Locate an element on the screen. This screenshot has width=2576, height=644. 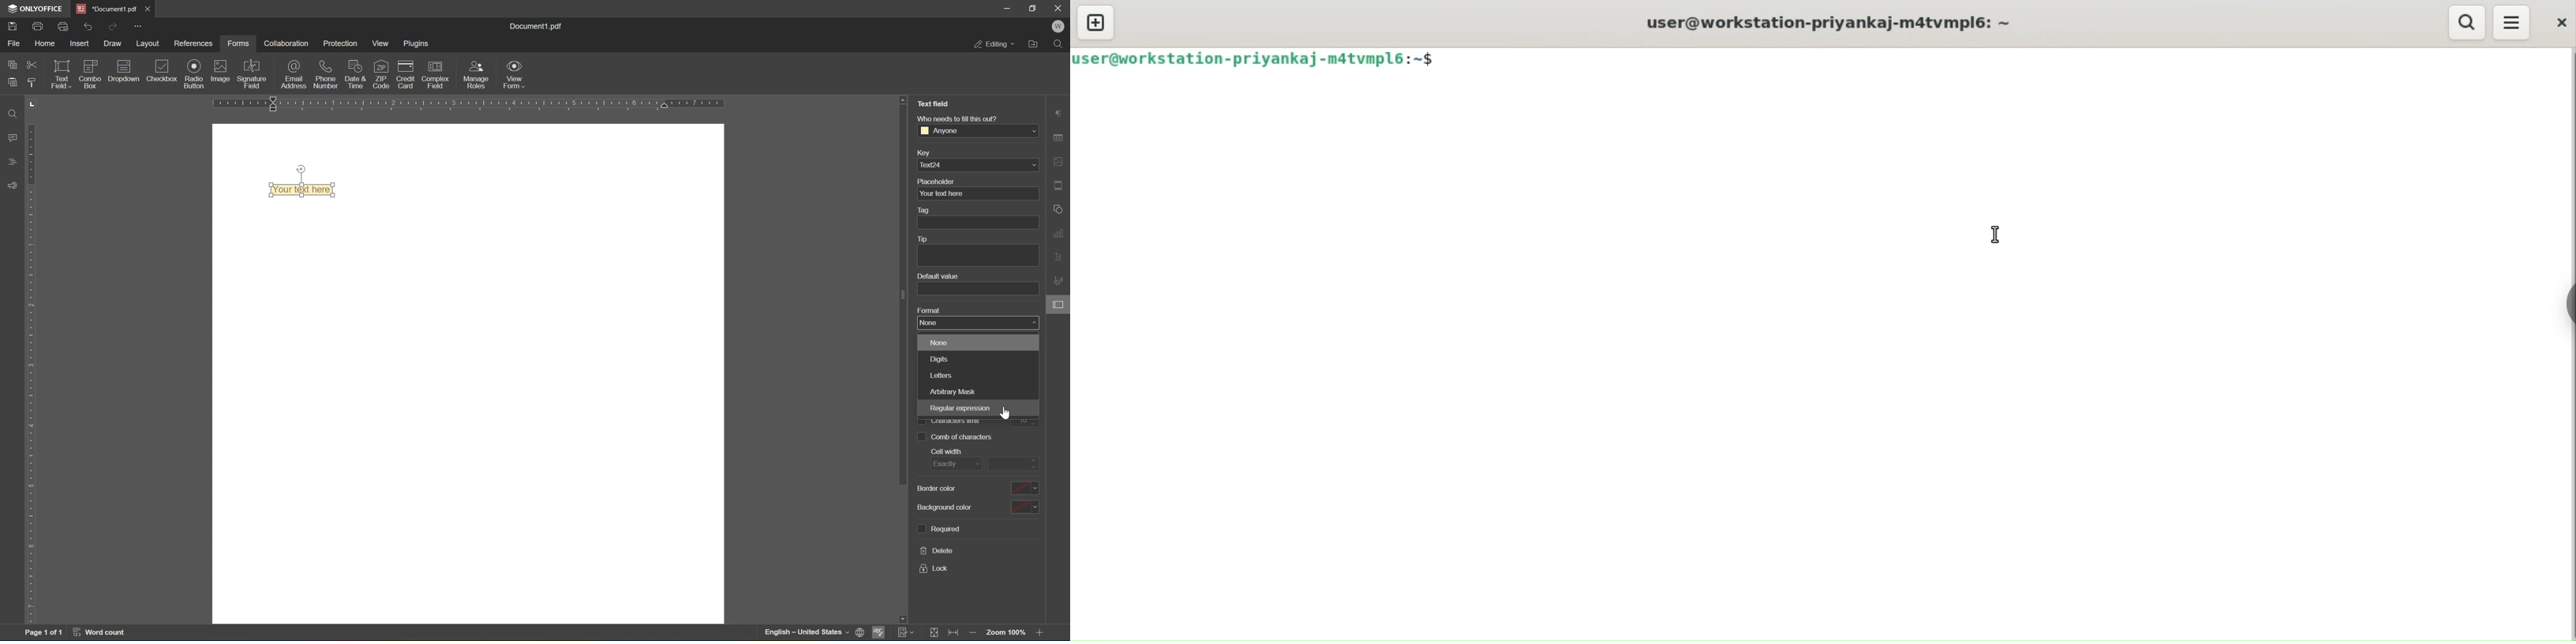
letters is located at coordinates (979, 374).